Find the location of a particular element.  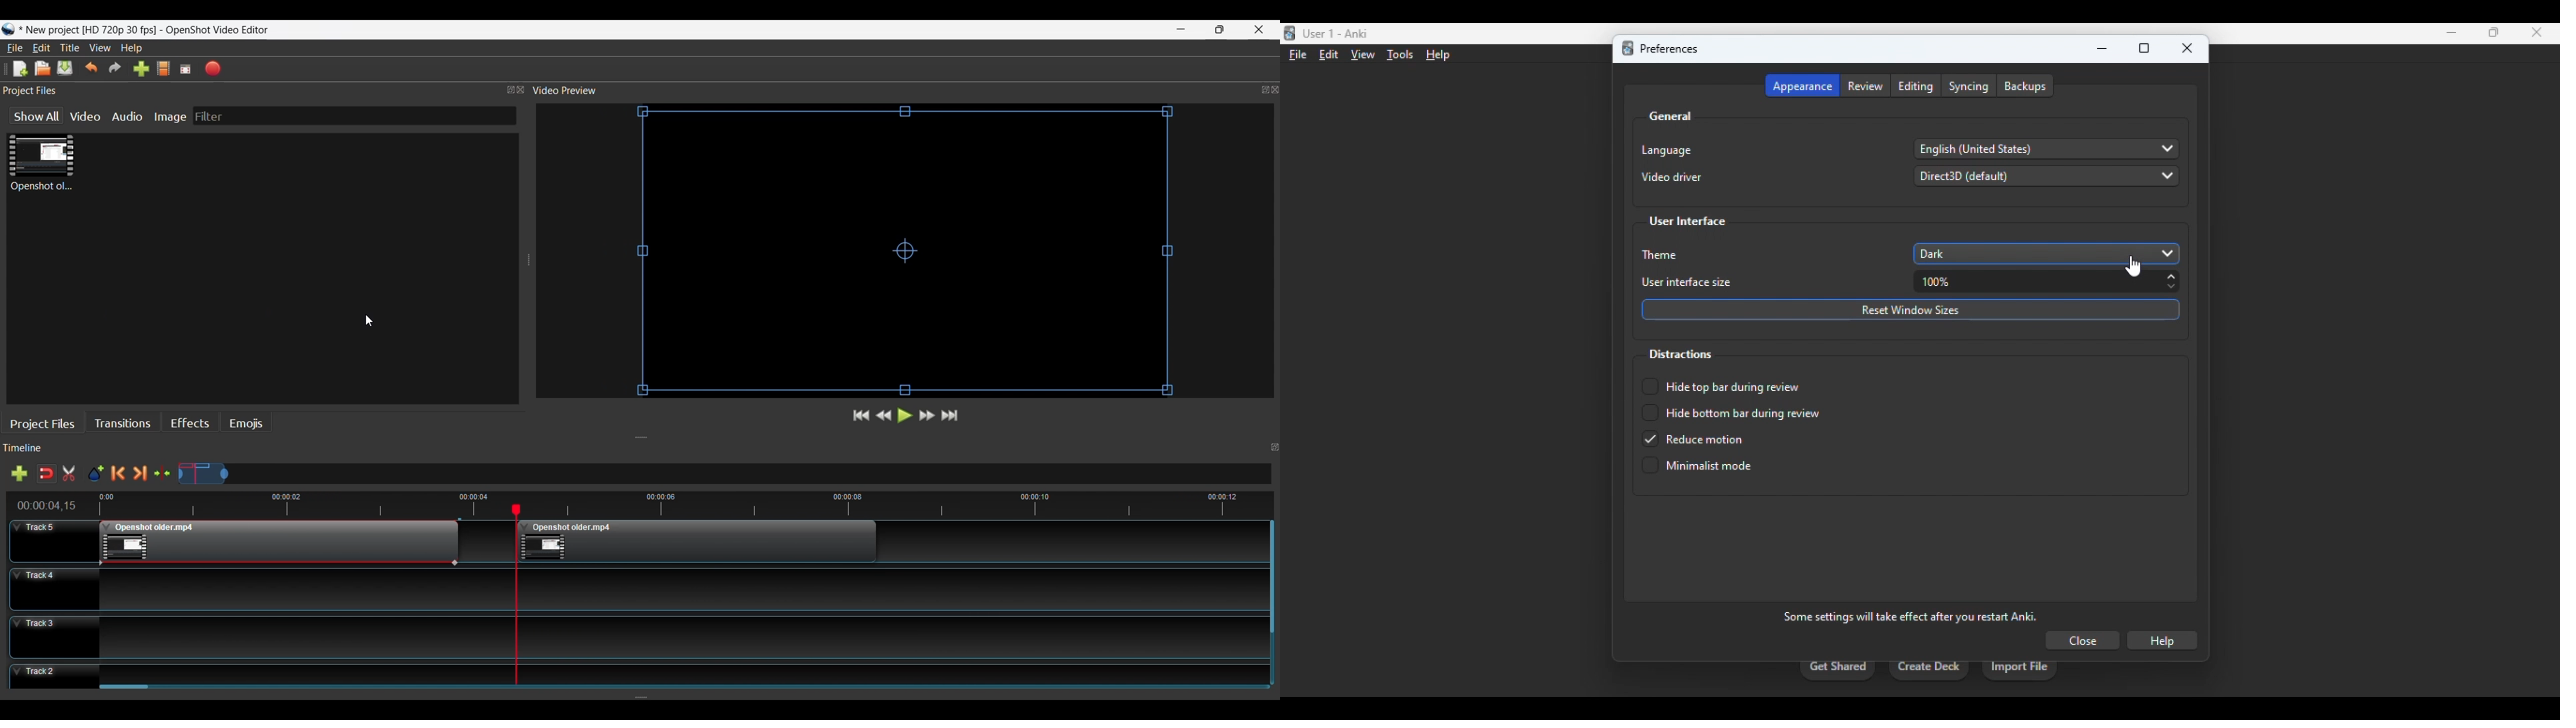

minimize is located at coordinates (1181, 29).